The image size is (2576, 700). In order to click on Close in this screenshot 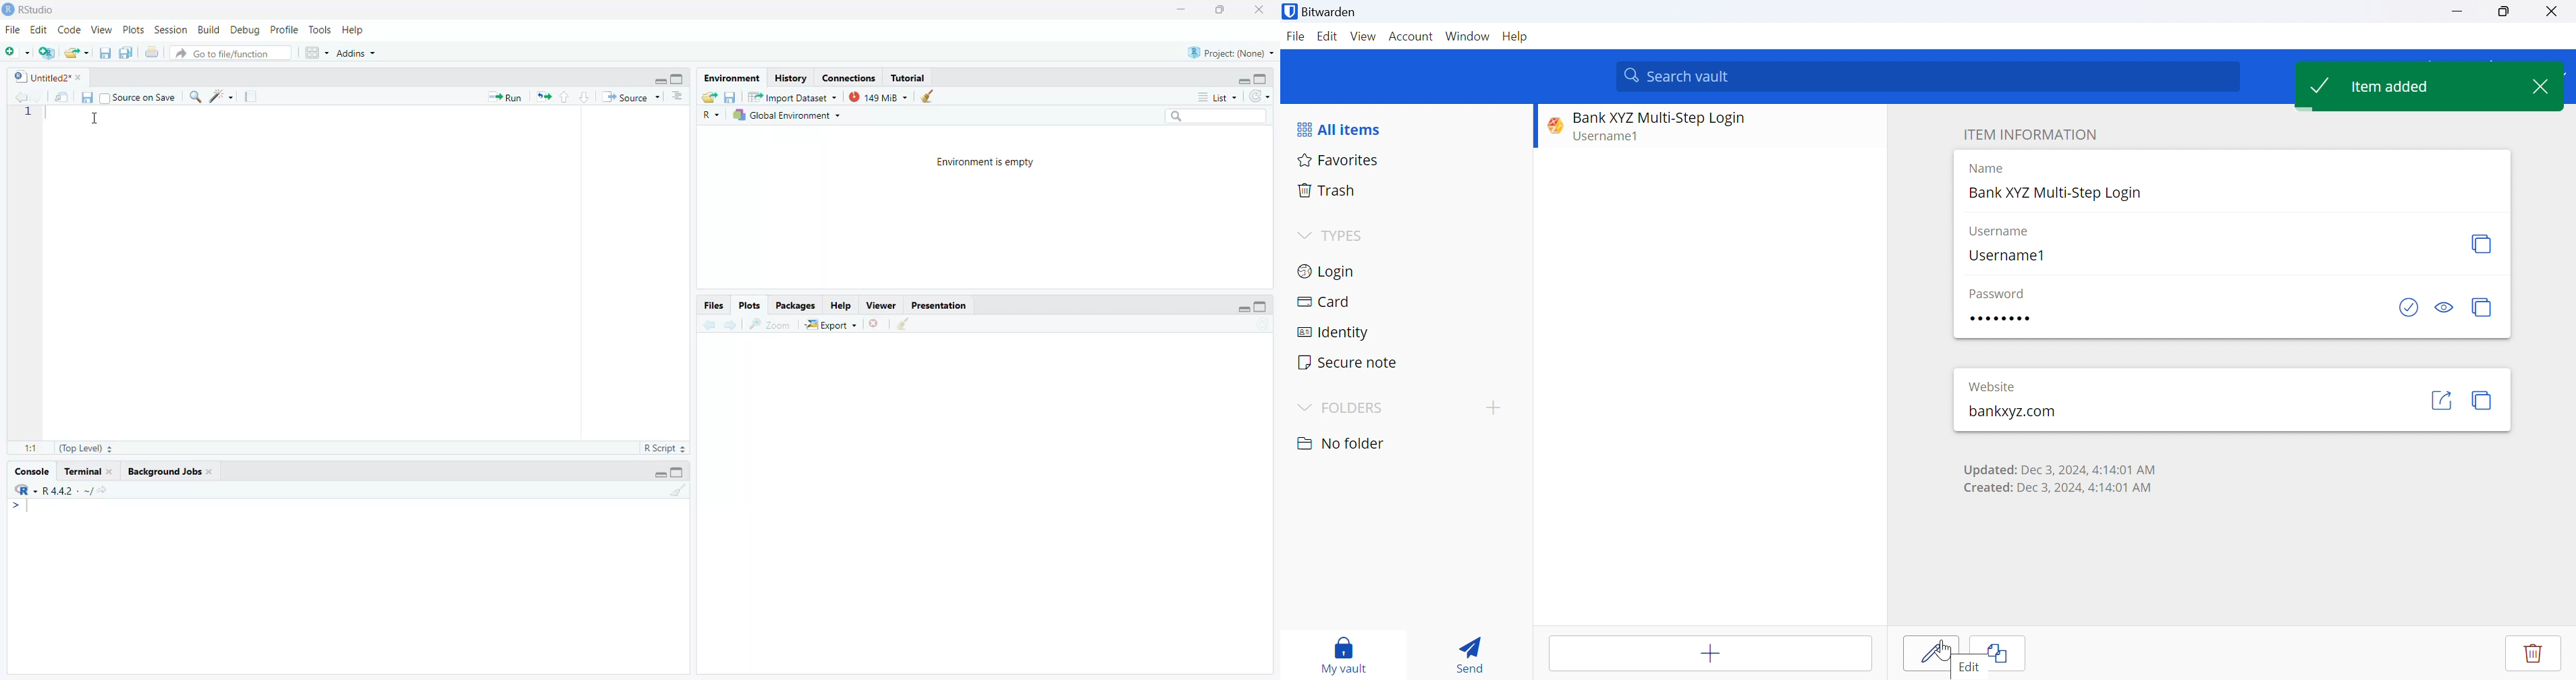, I will do `click(2554, 13)`.